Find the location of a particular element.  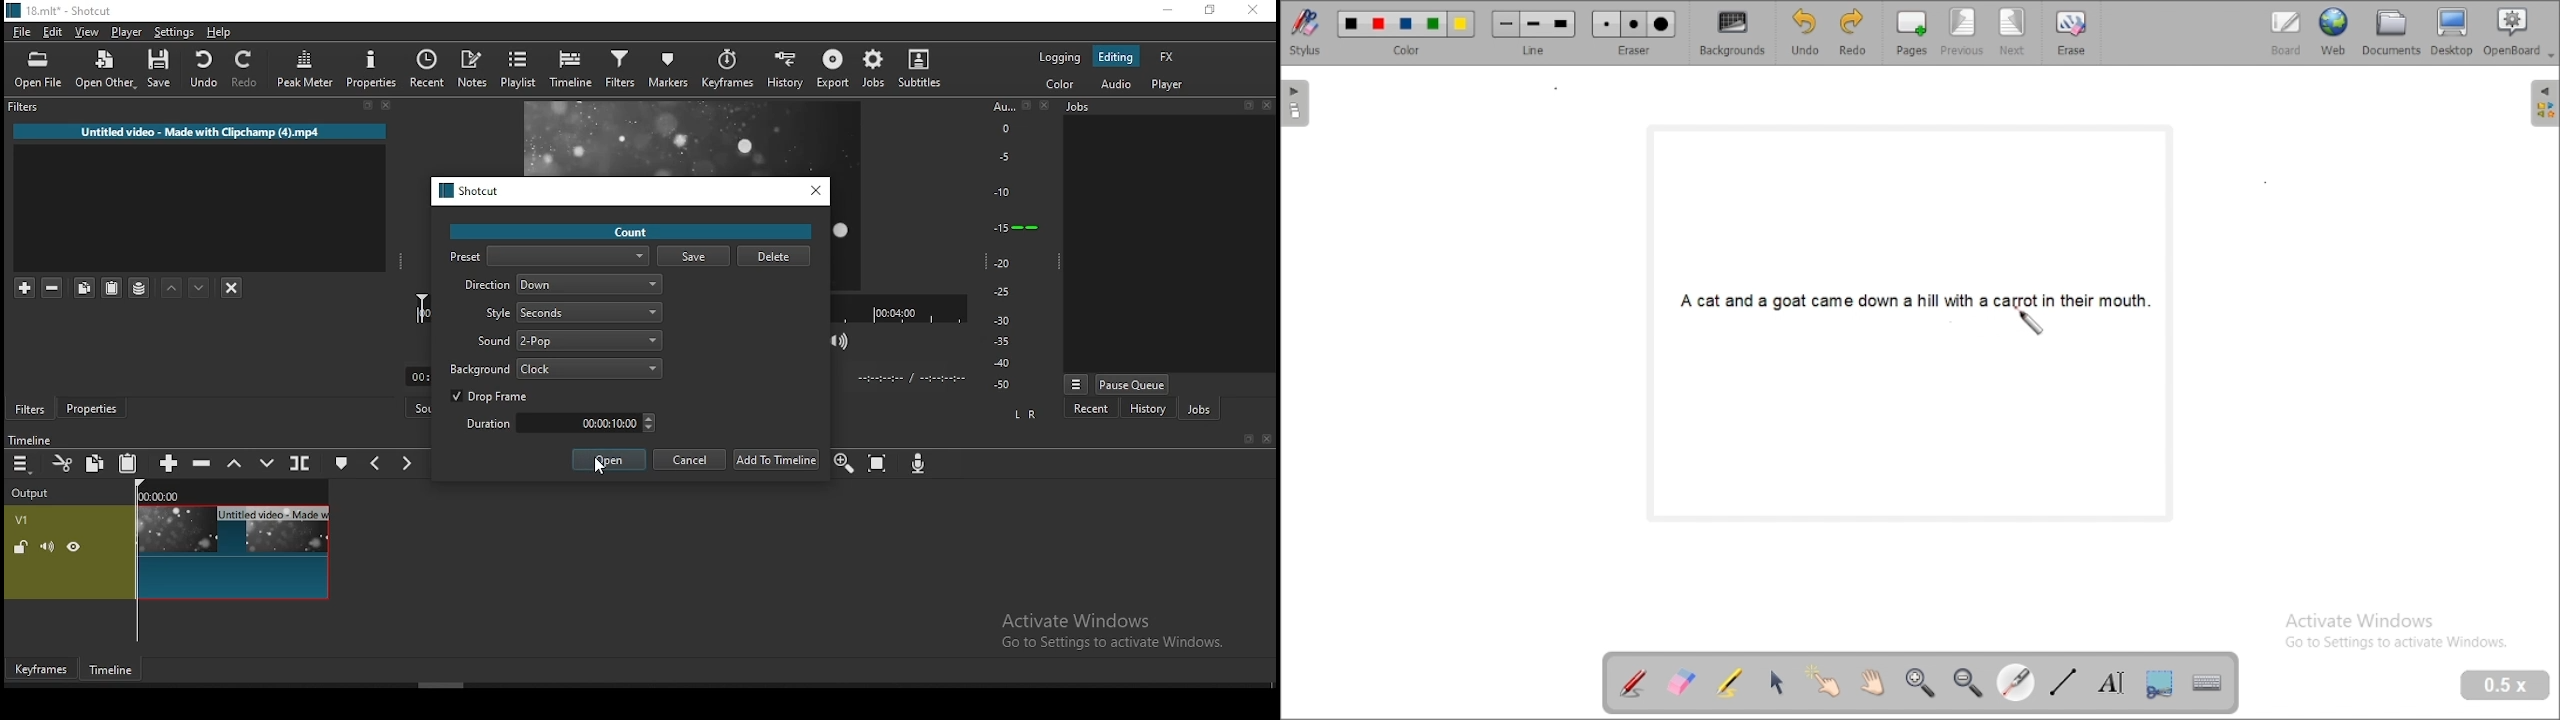

Time format is located at coordinates (911, 377).